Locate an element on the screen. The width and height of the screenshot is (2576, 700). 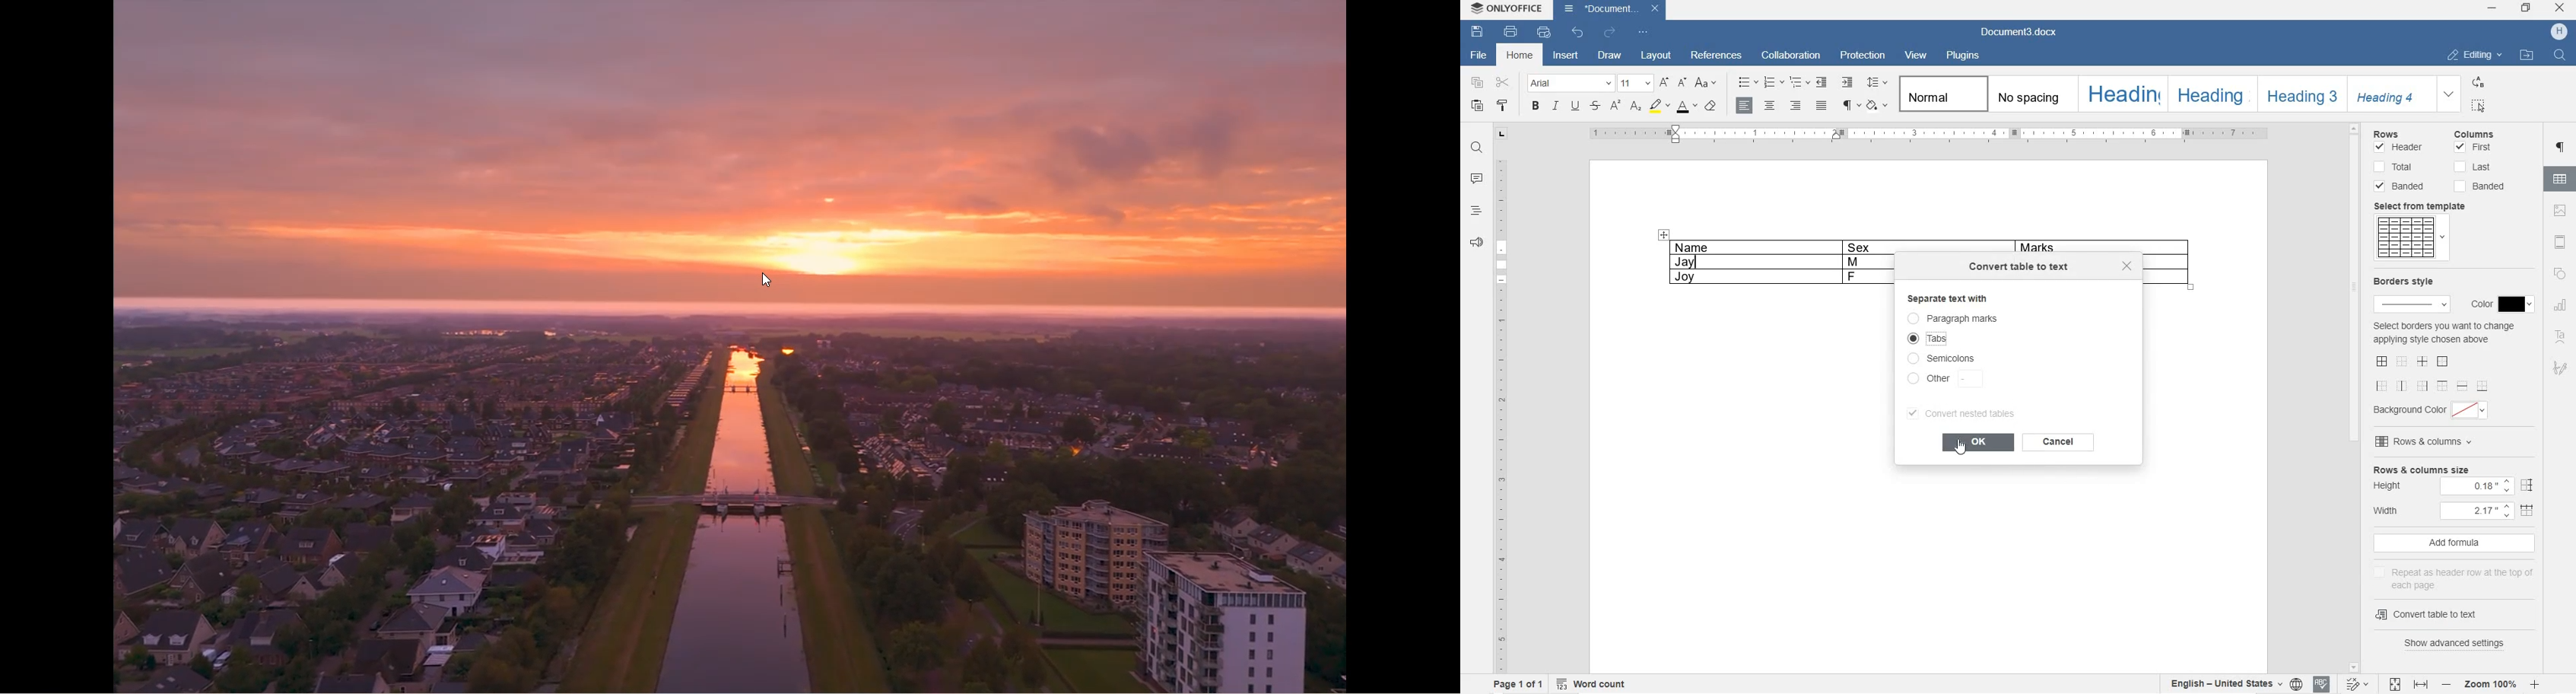
show advanced settings is located at coordinates (2458, 644).